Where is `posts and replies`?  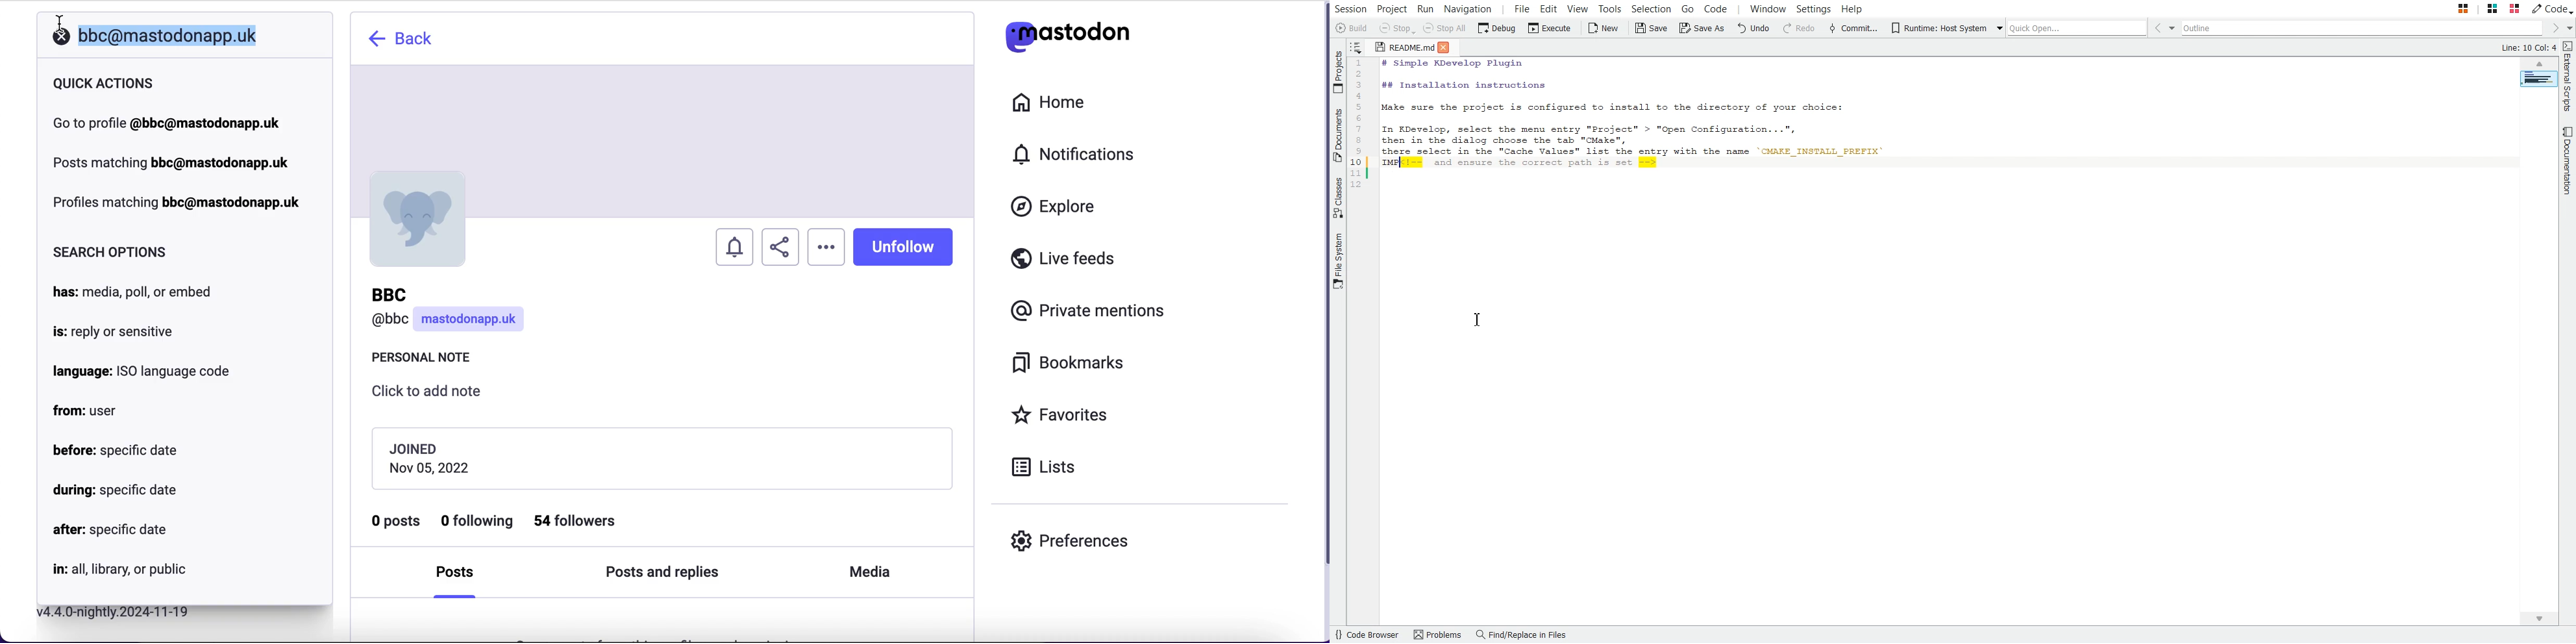
posts and replies is located at coordinates (662, 574).